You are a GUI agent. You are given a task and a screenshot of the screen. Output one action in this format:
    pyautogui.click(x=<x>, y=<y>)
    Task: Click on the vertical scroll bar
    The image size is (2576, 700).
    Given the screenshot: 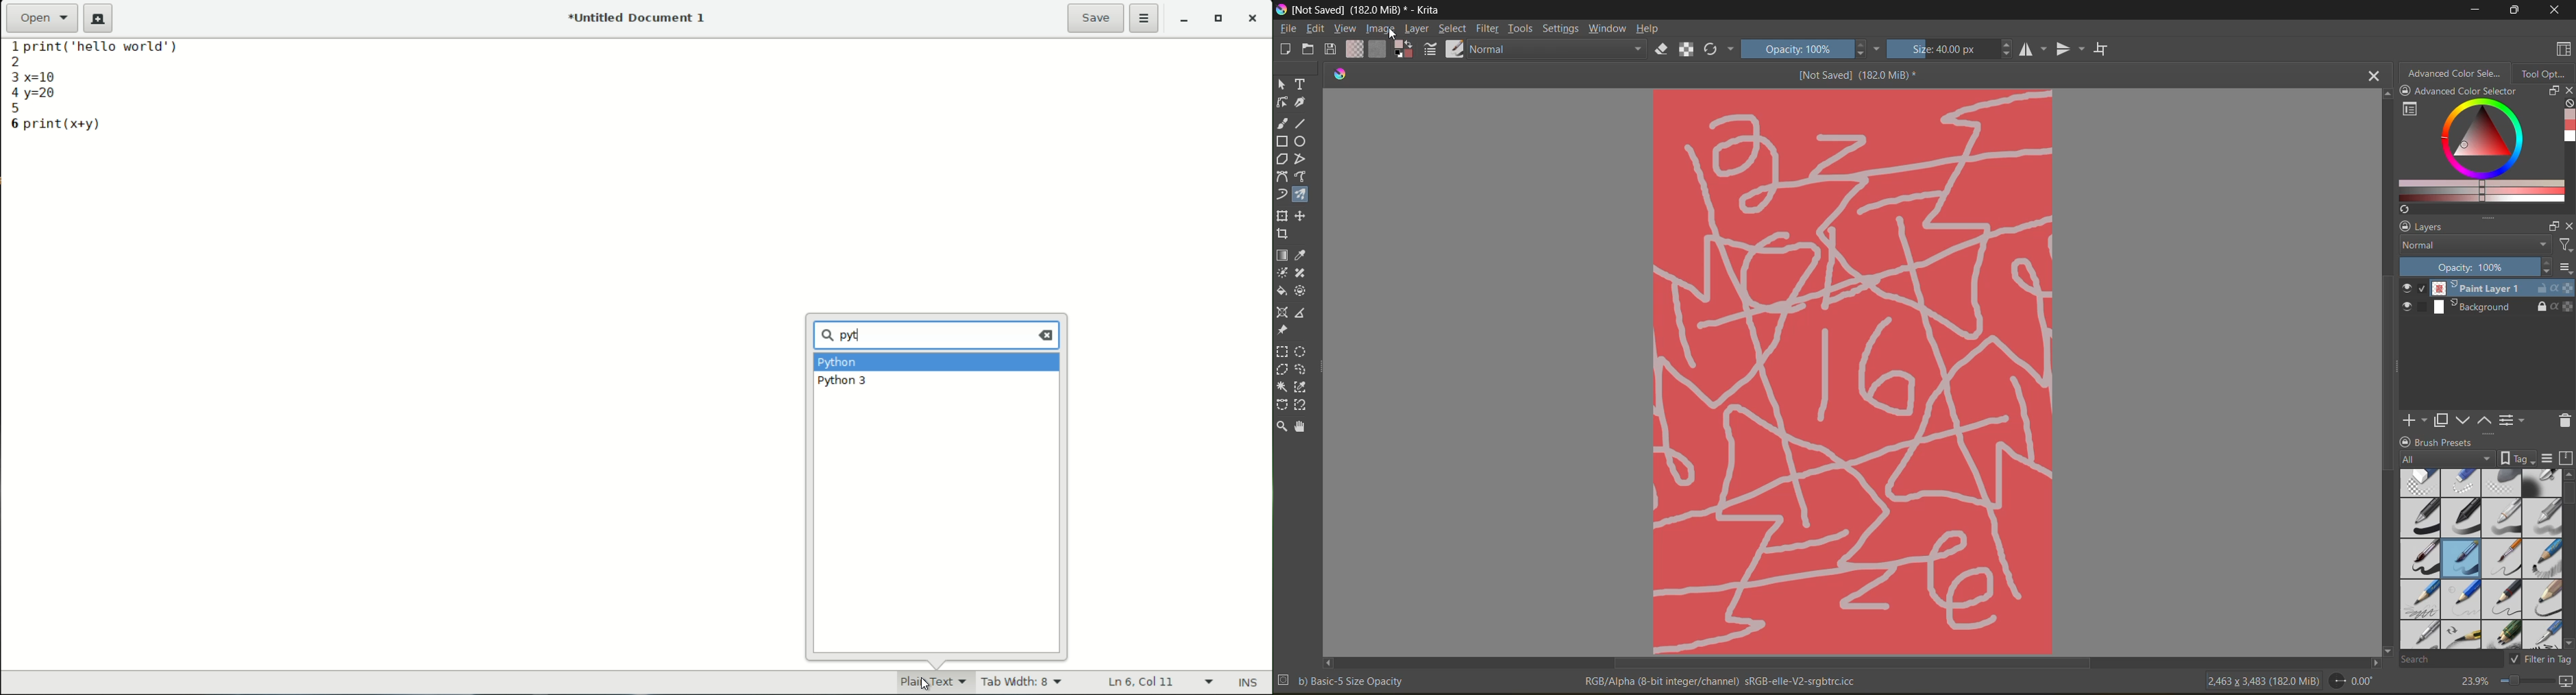 What is the action you would take?
    pyautogui.click(x=2568, y=493)
    